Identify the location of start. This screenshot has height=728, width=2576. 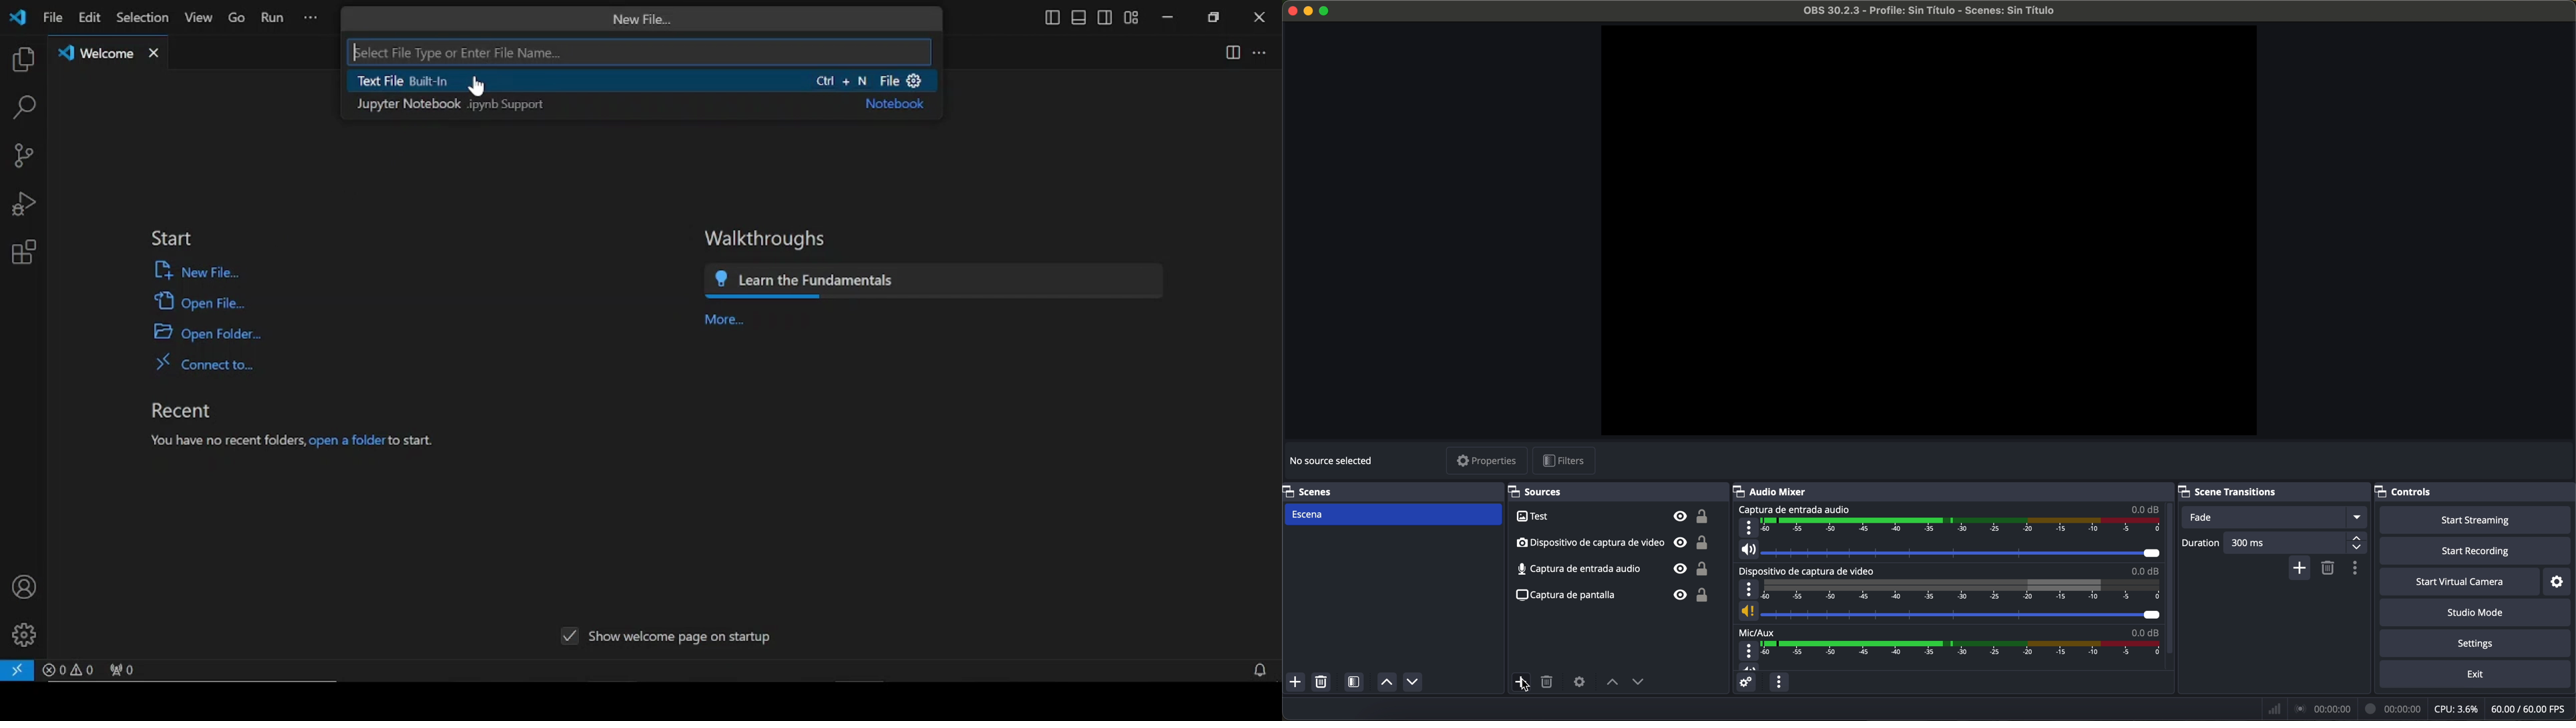
(172, 238).